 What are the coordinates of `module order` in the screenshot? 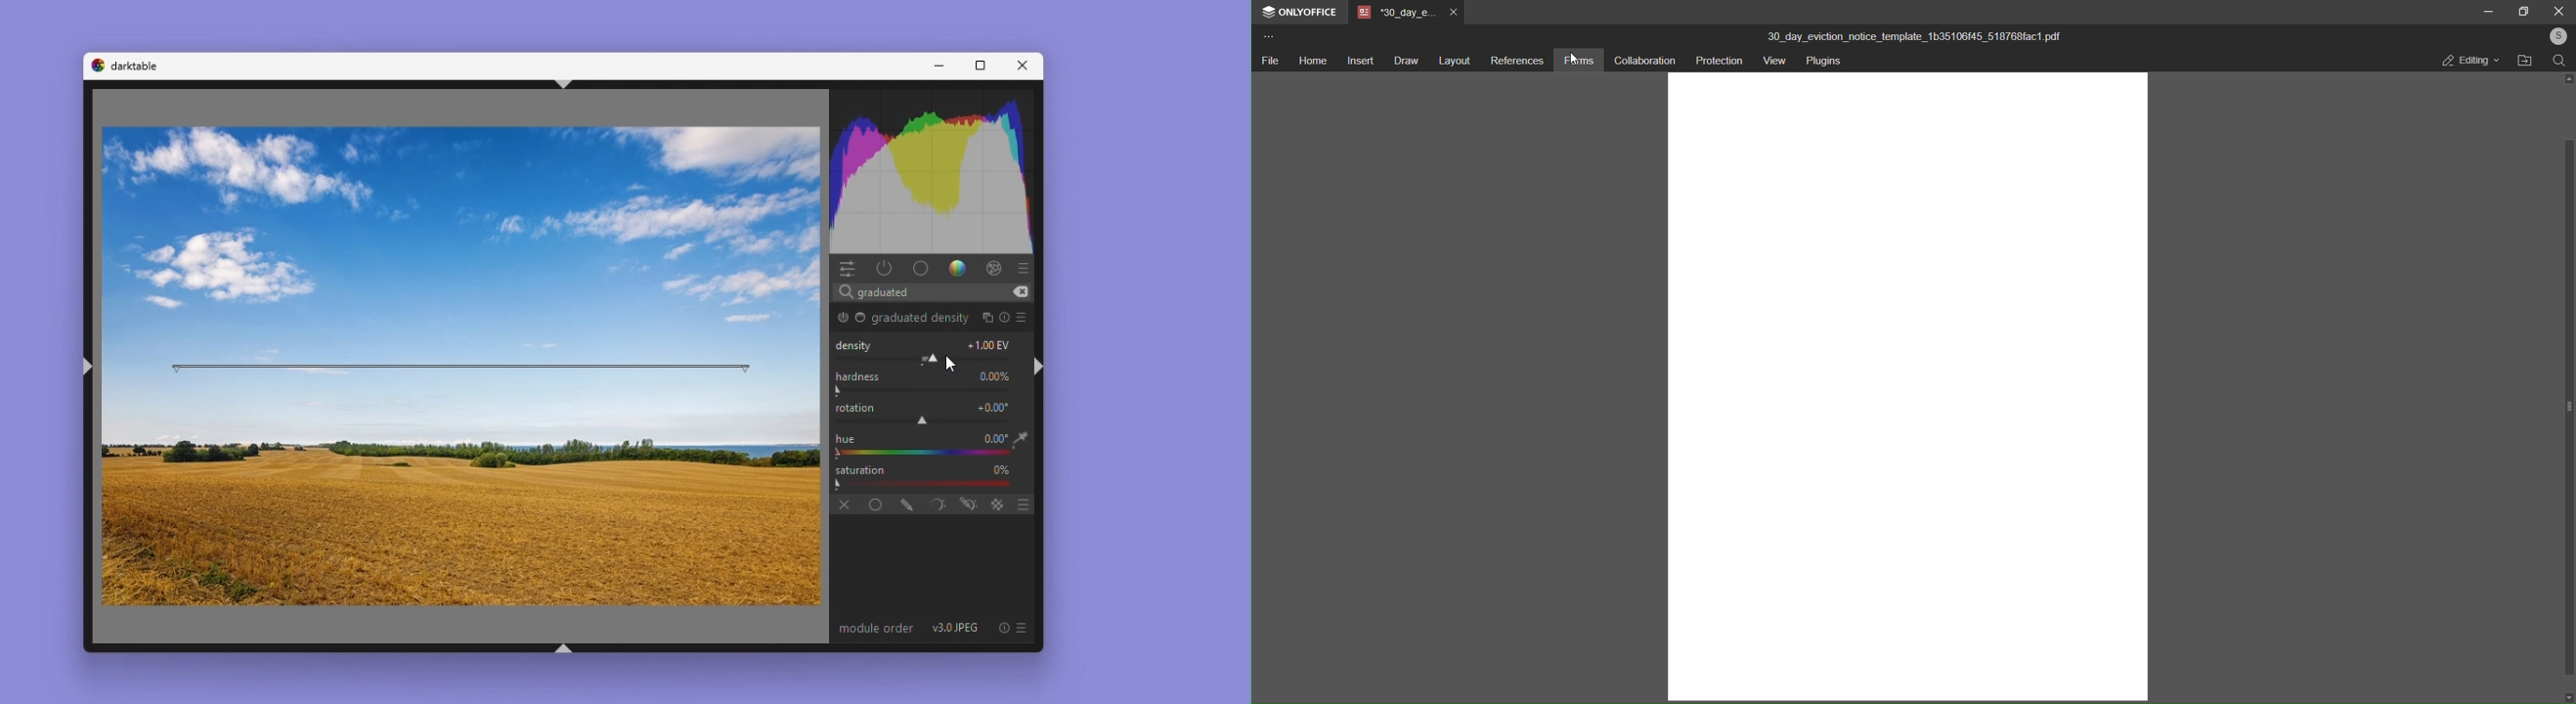 It's located at (876, 629).